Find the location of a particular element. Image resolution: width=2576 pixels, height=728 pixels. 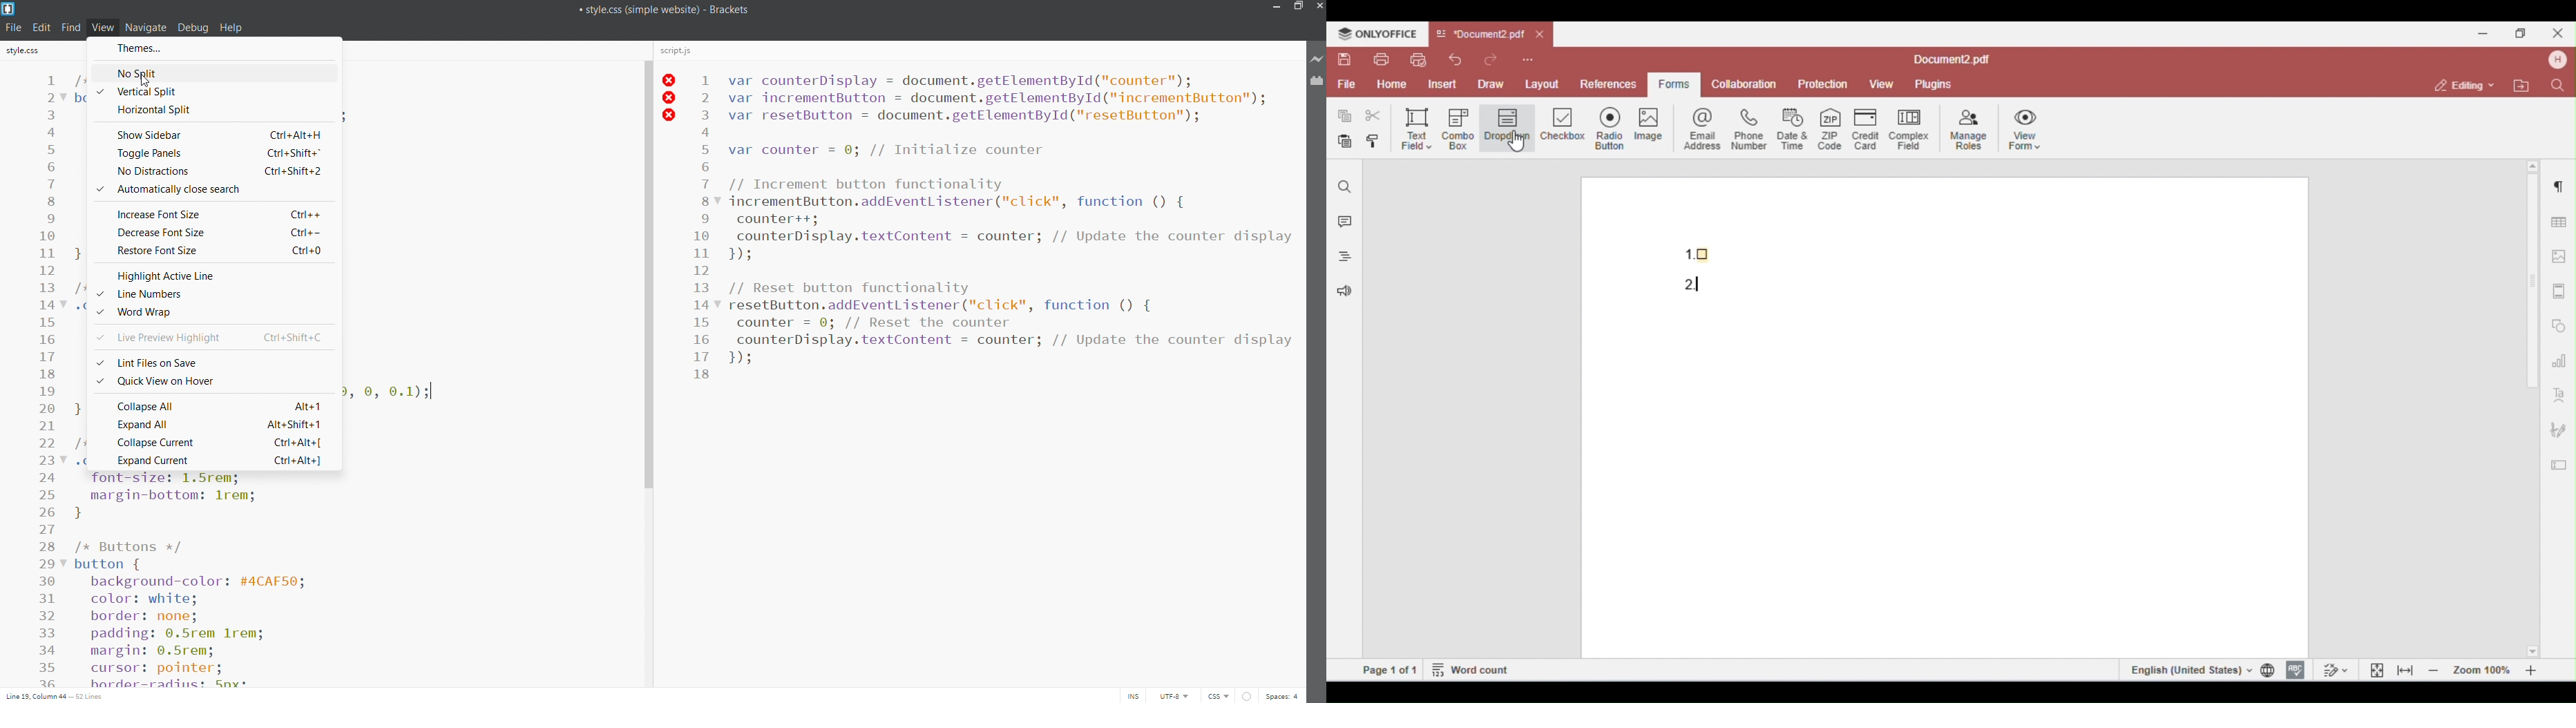

Cursor is located at coordinates (144, 80).